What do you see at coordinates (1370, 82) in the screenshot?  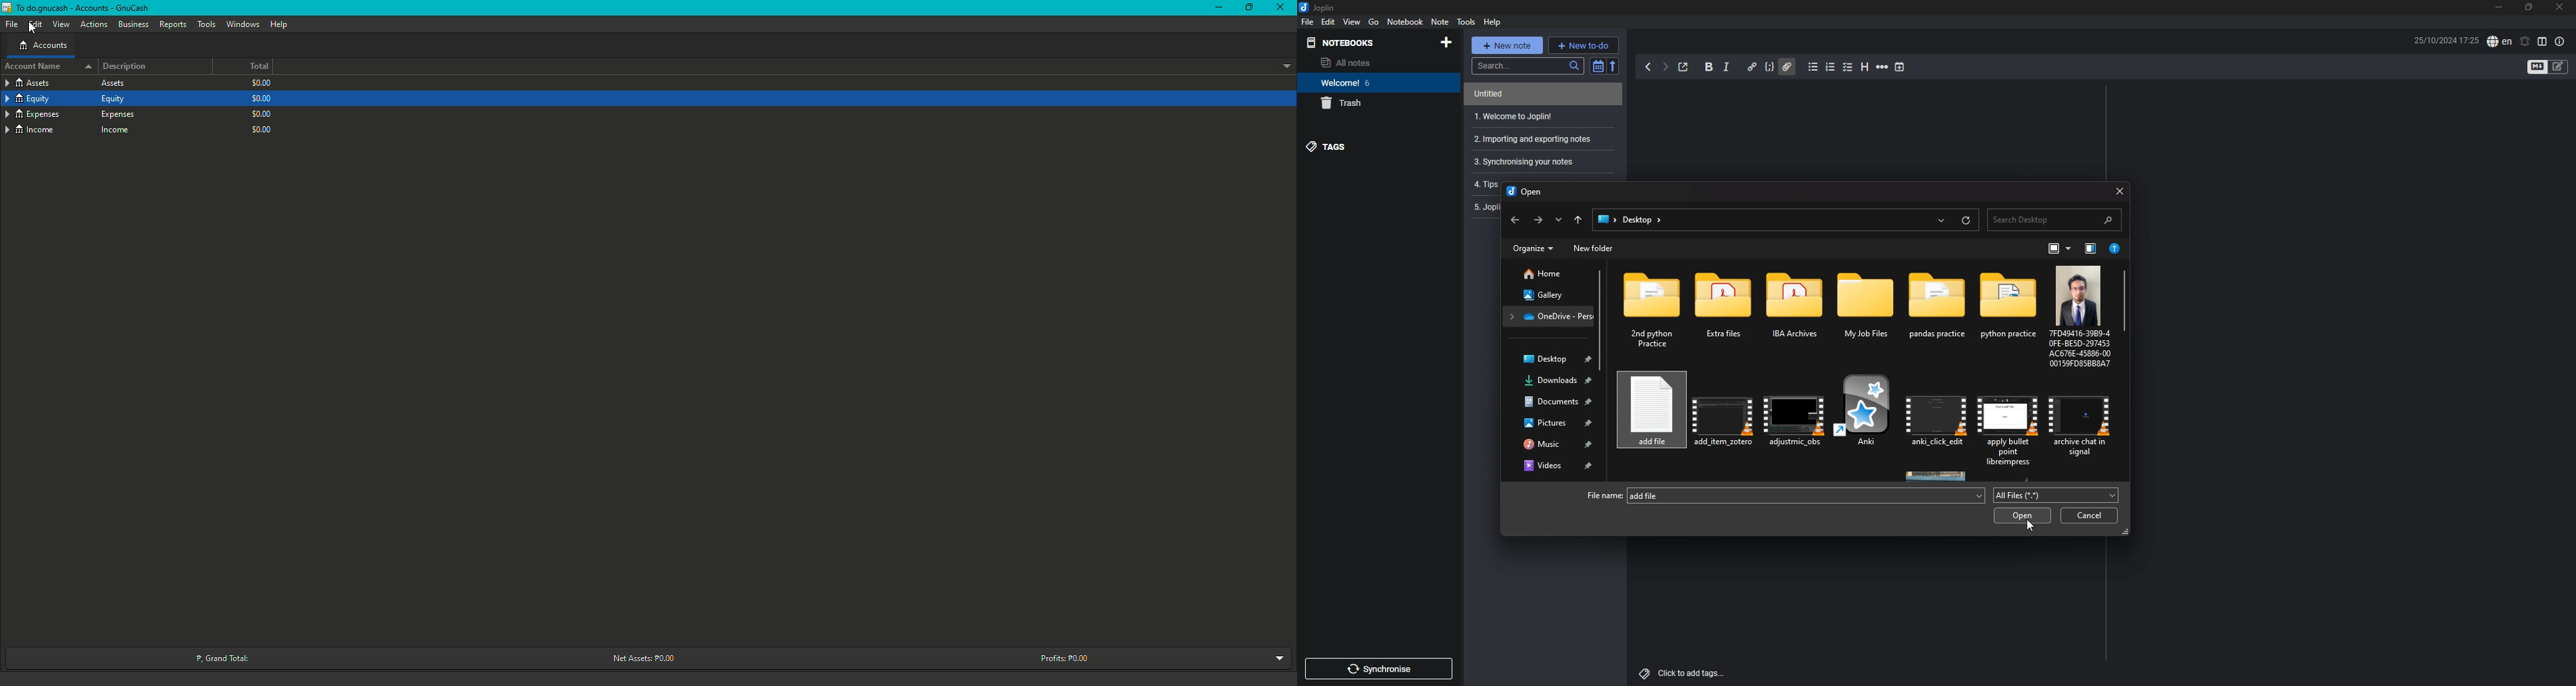 I see `welcome` at bounding box center [1370, 82].